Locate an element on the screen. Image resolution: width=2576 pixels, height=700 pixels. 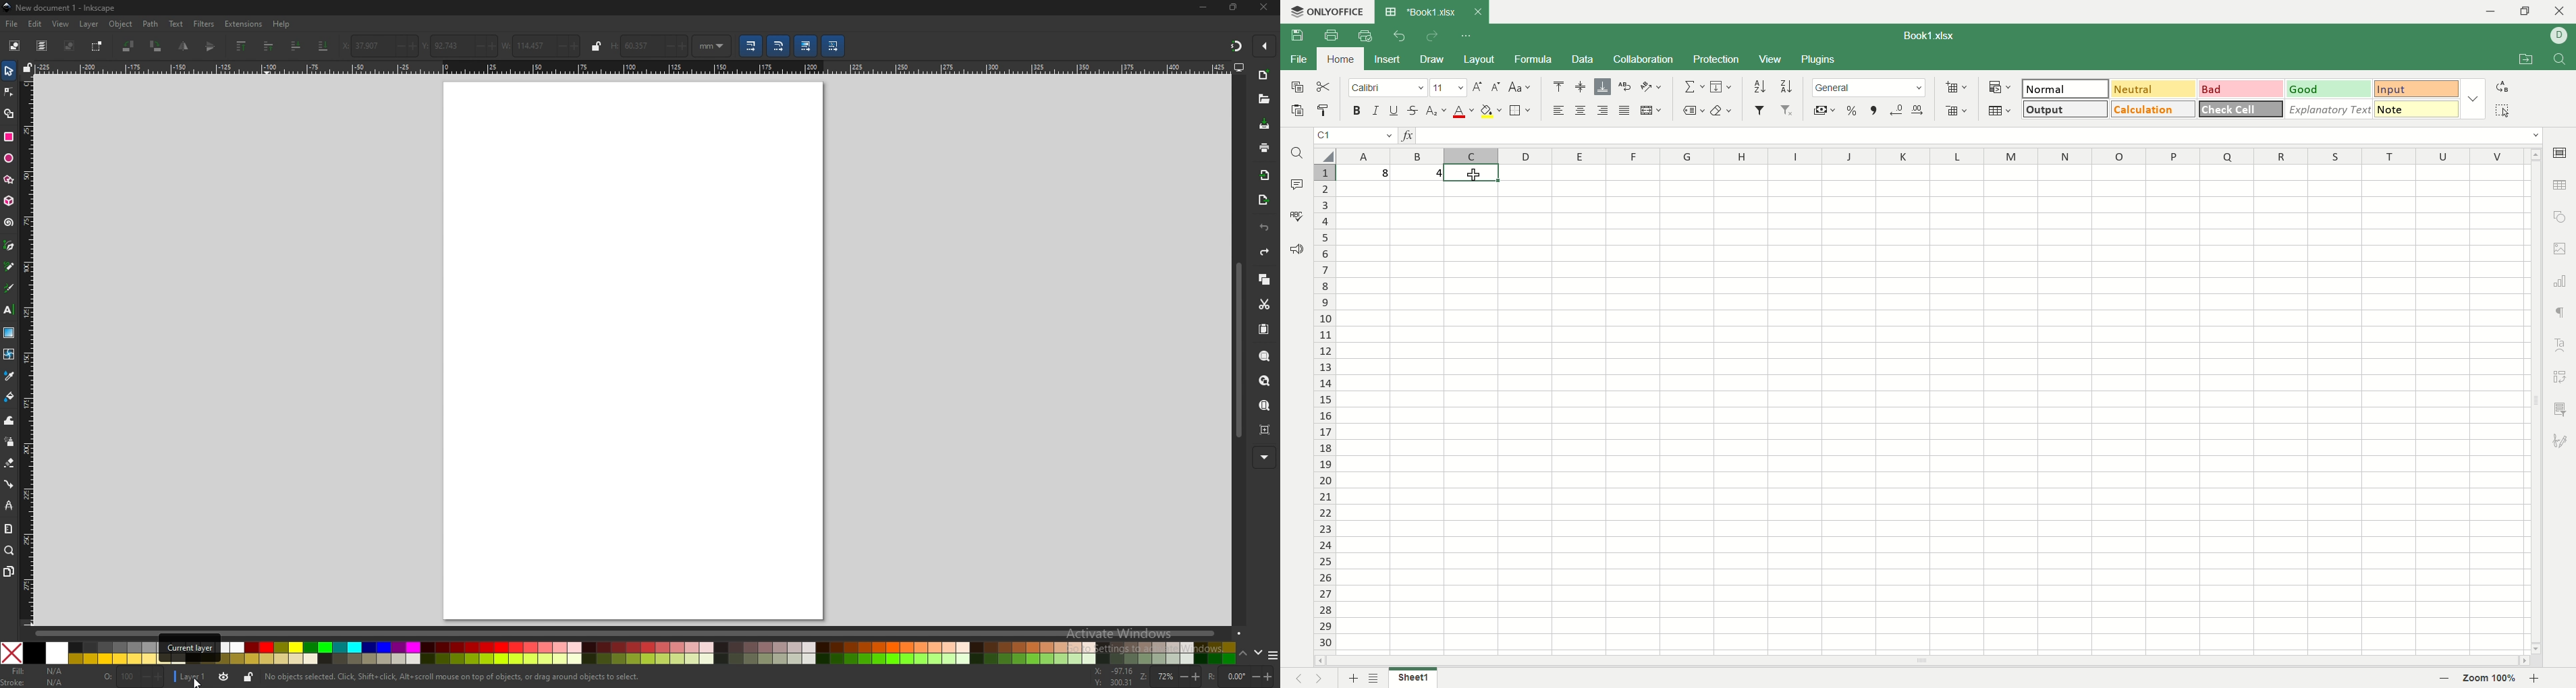
input is located at coordinates (2416, 88).